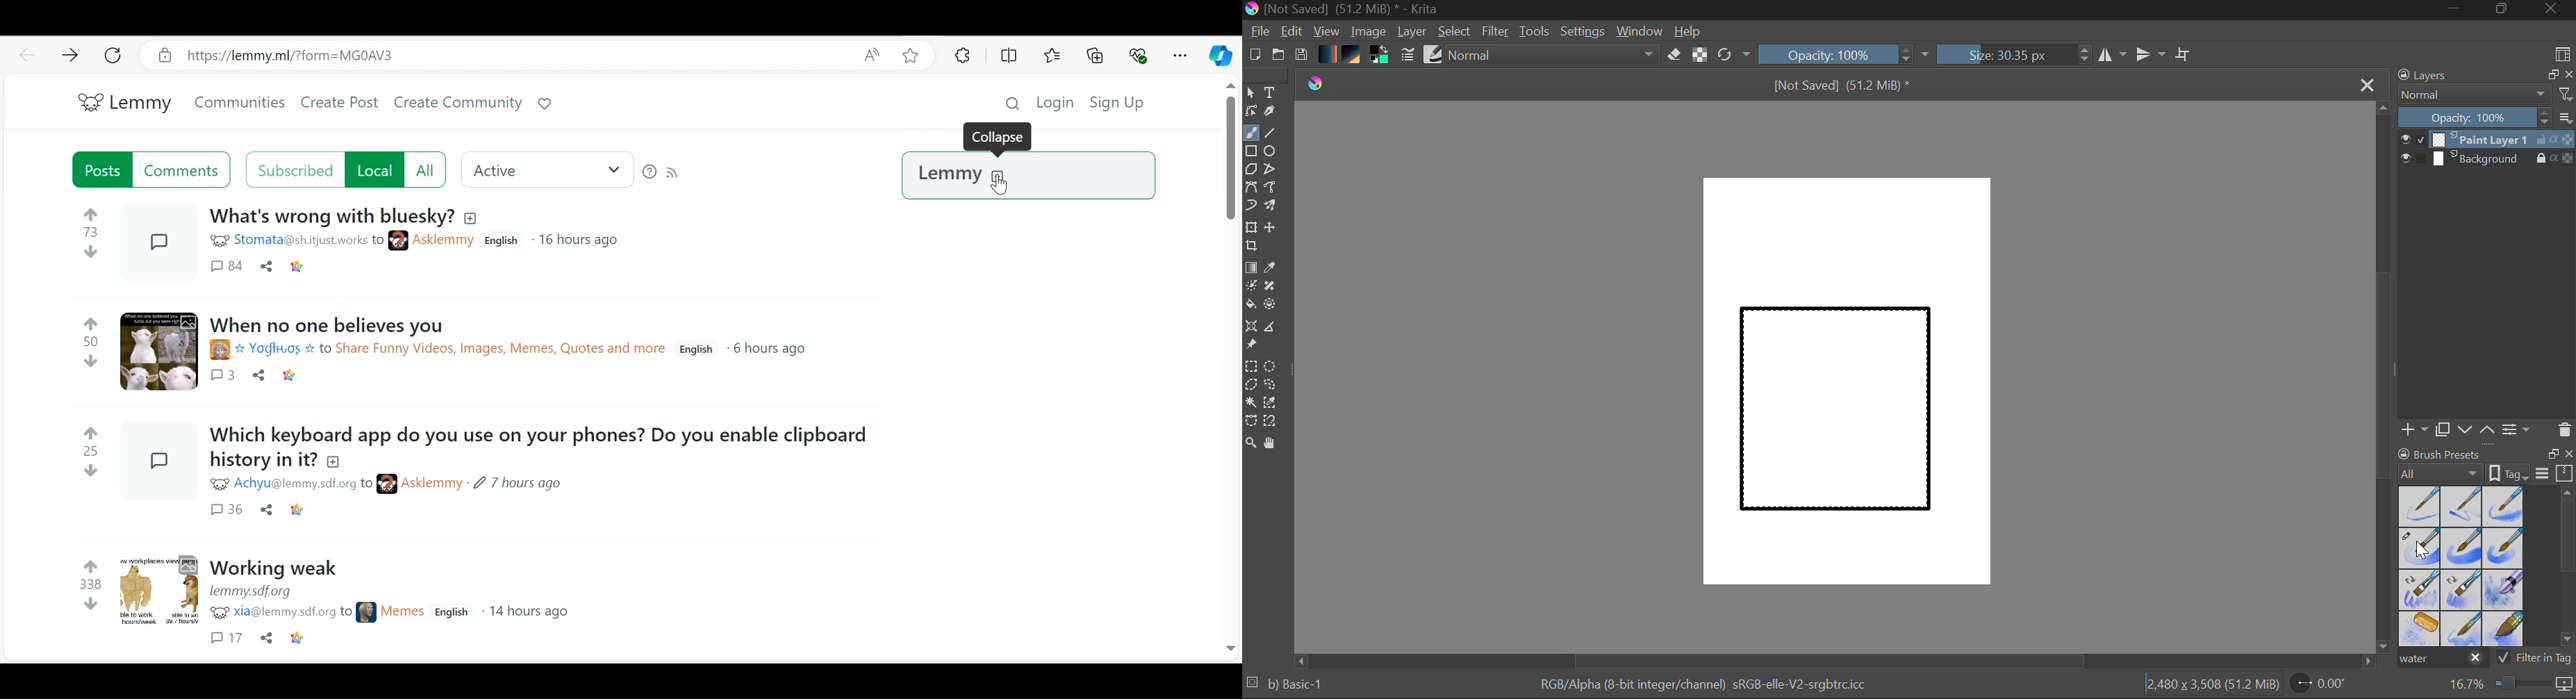 This screenshot has height=700, width=2576. What do you see at coordinates (2488, 141) in the screenshot?
I see `Layer 1` at bounding box center [2488, 141].